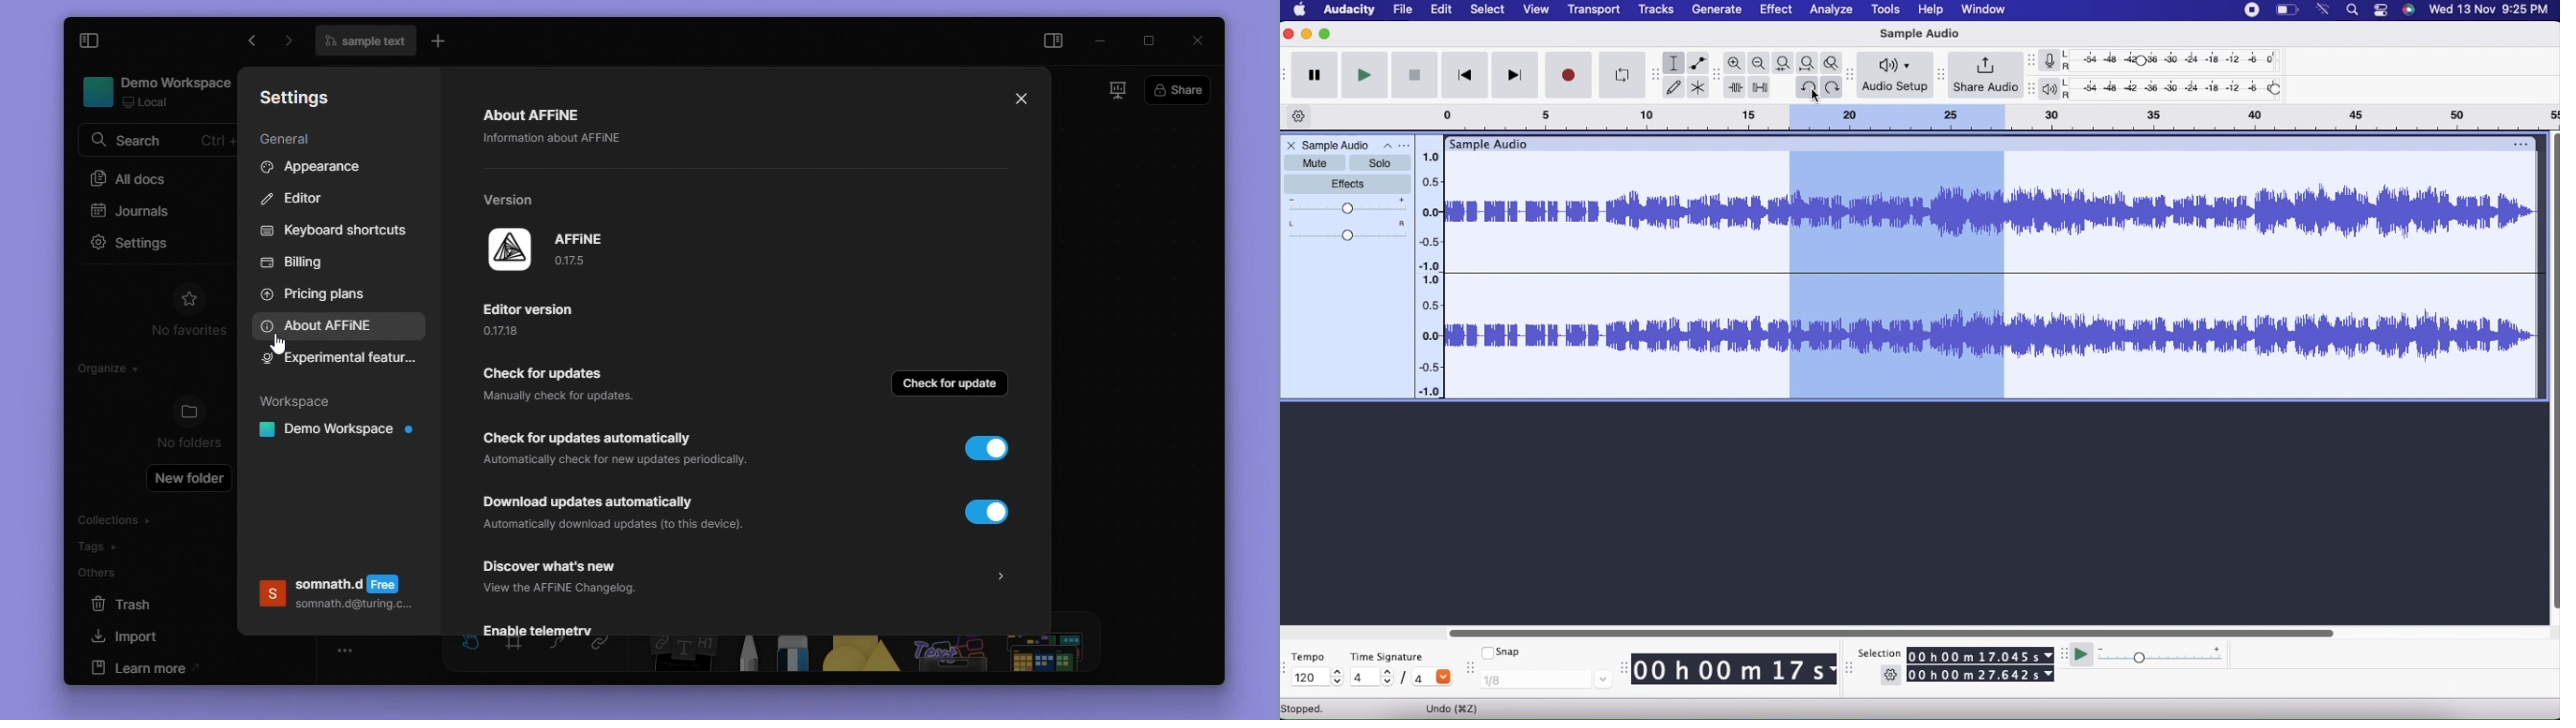  What do you see at coordinates (1435, 679) in the screenshot?
I see `4` at bounding box center [1435, 679].